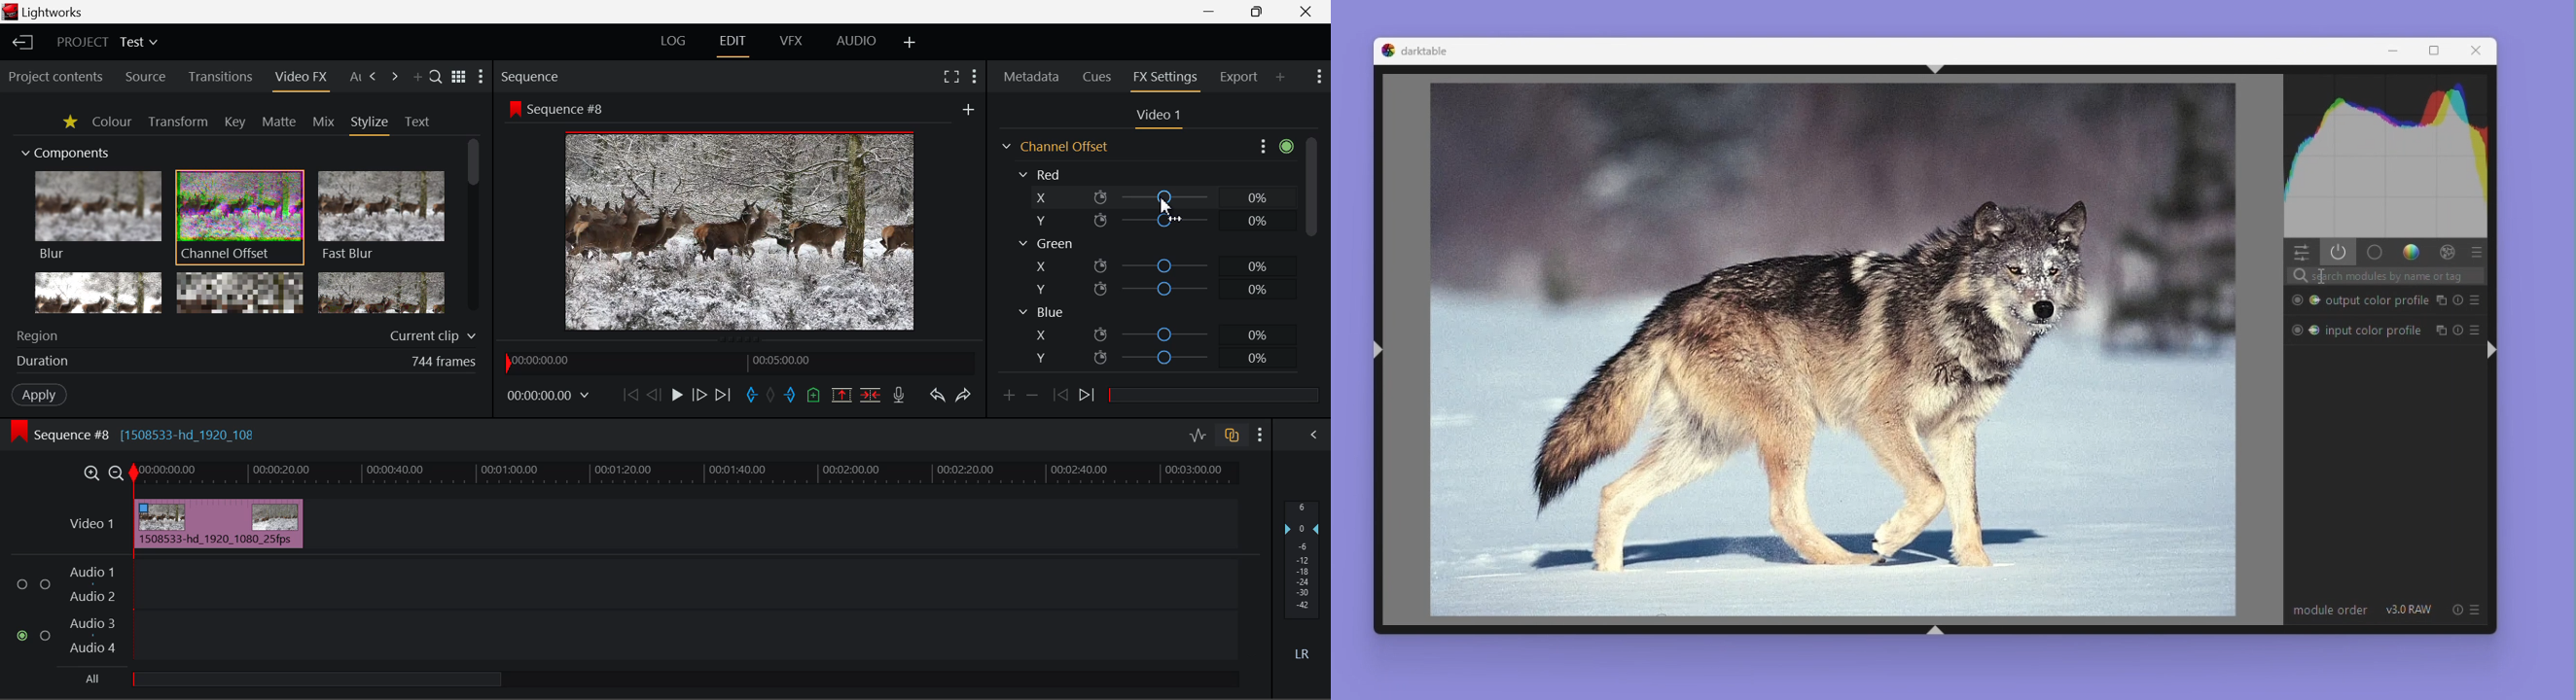  I want to click on [1508533-hd_1920_108, so click(190, 431).